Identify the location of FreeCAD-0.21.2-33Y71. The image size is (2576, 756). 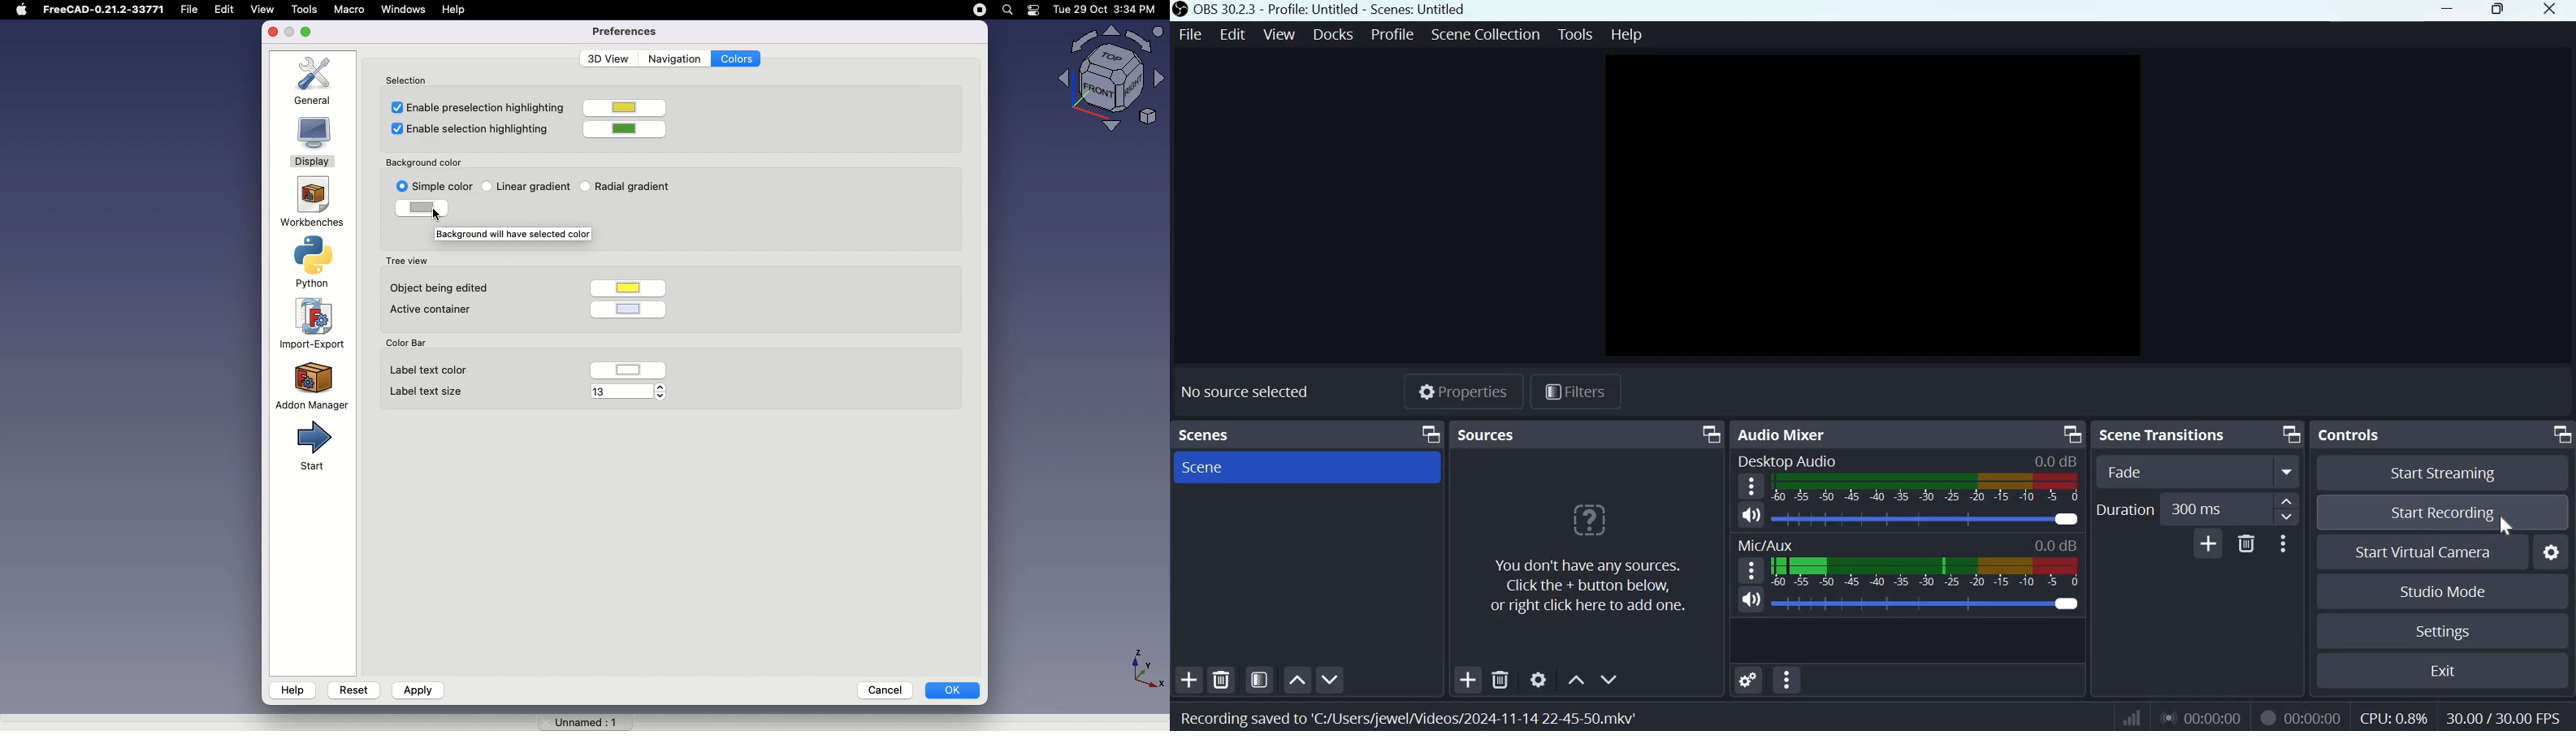
(106, 11).